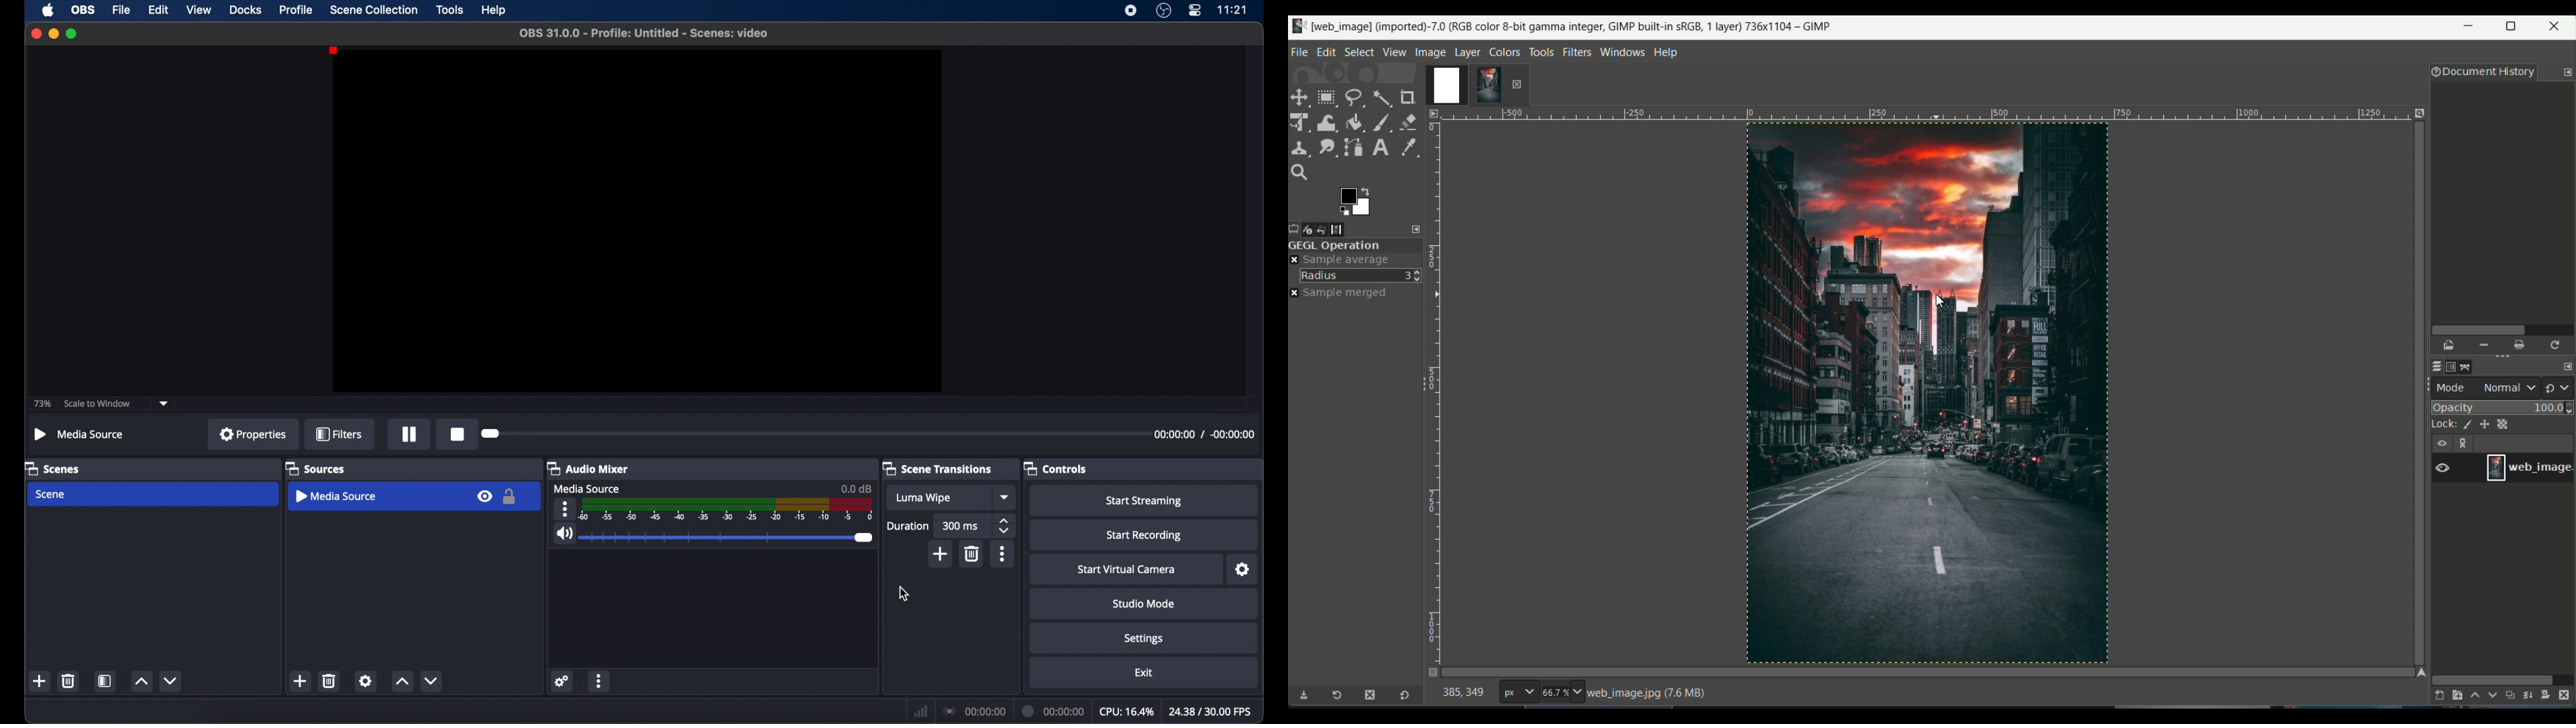  I want to click on decrement, so click(170, 680).